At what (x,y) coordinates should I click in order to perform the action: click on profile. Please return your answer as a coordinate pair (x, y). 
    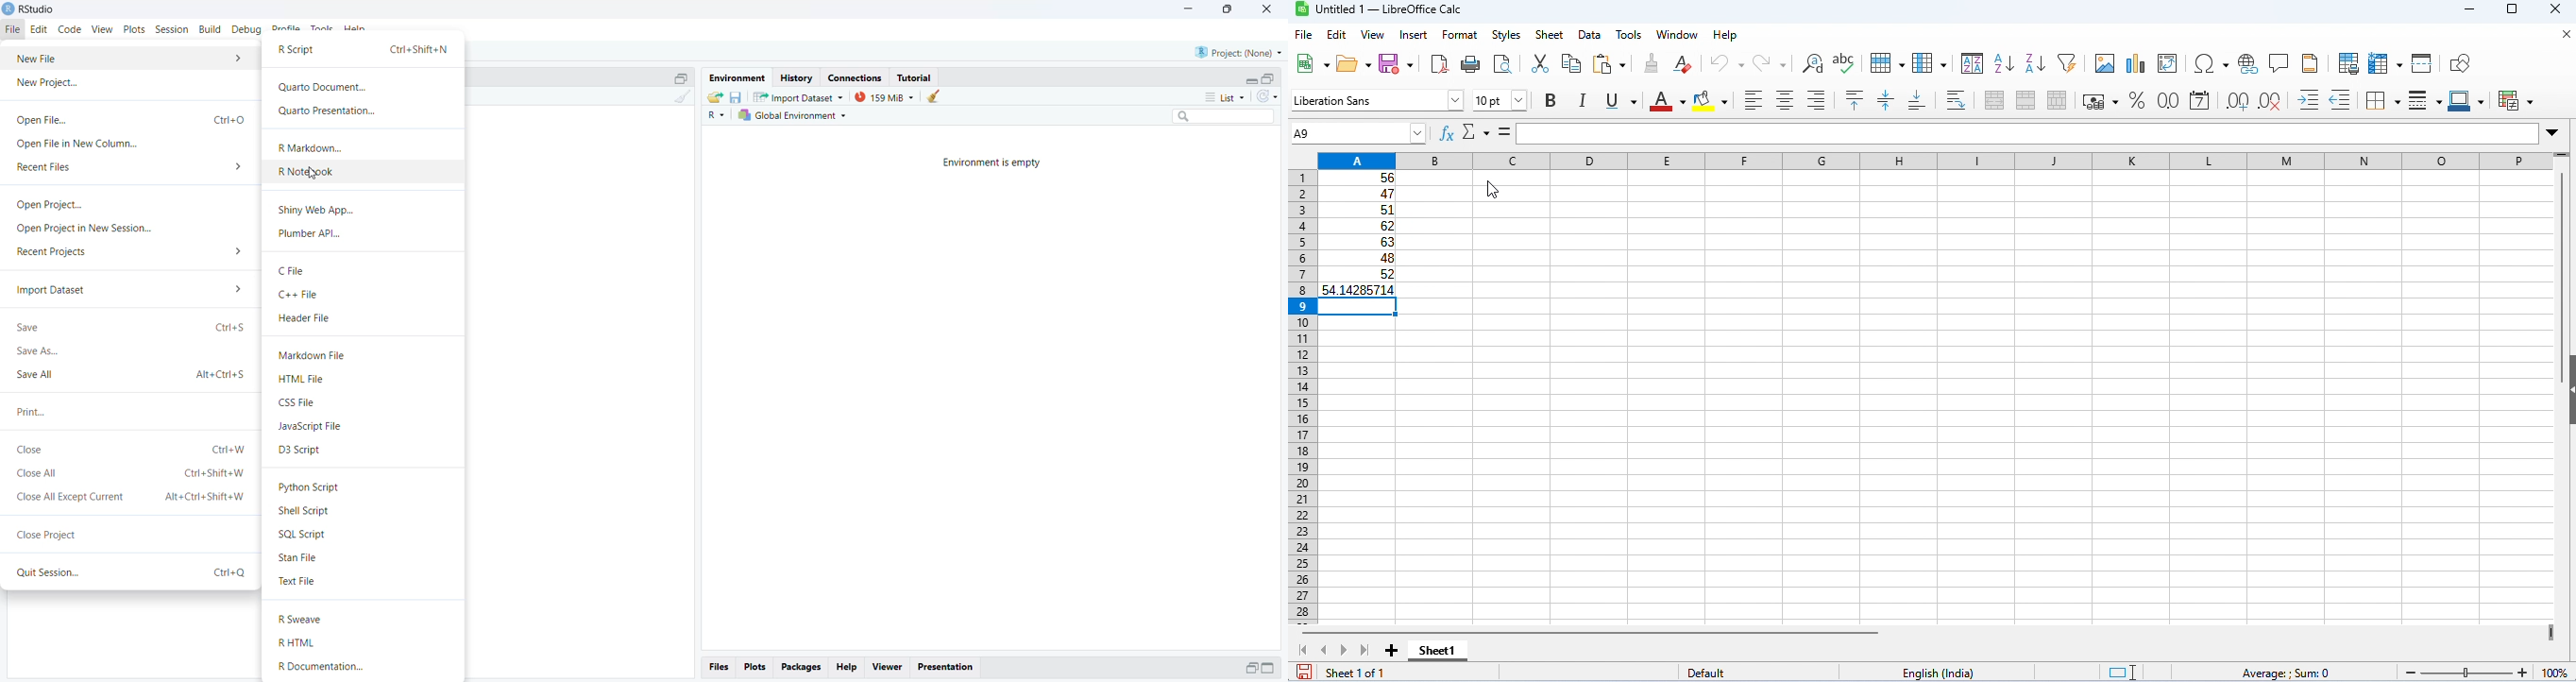
    Looking at the image, I should click on (287, 30).